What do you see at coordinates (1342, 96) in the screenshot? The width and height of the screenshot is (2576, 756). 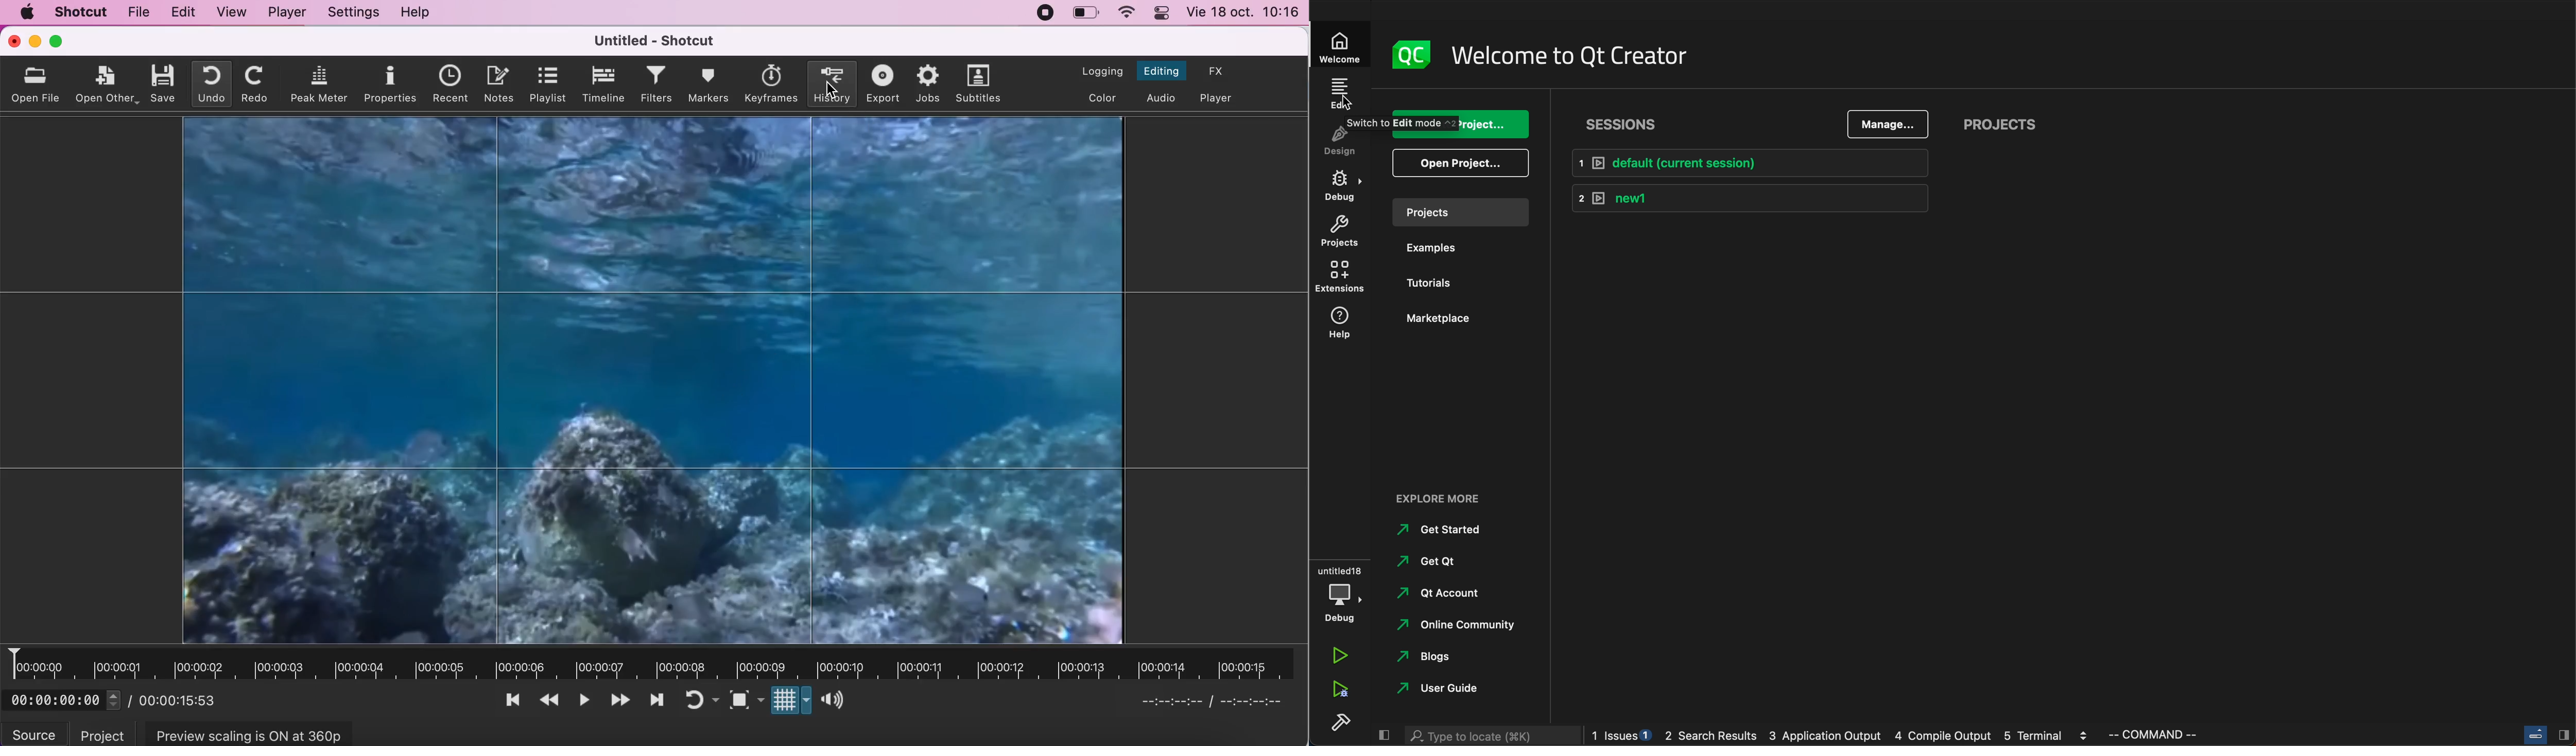 I see `edit` at bounding box center [1342, 96].